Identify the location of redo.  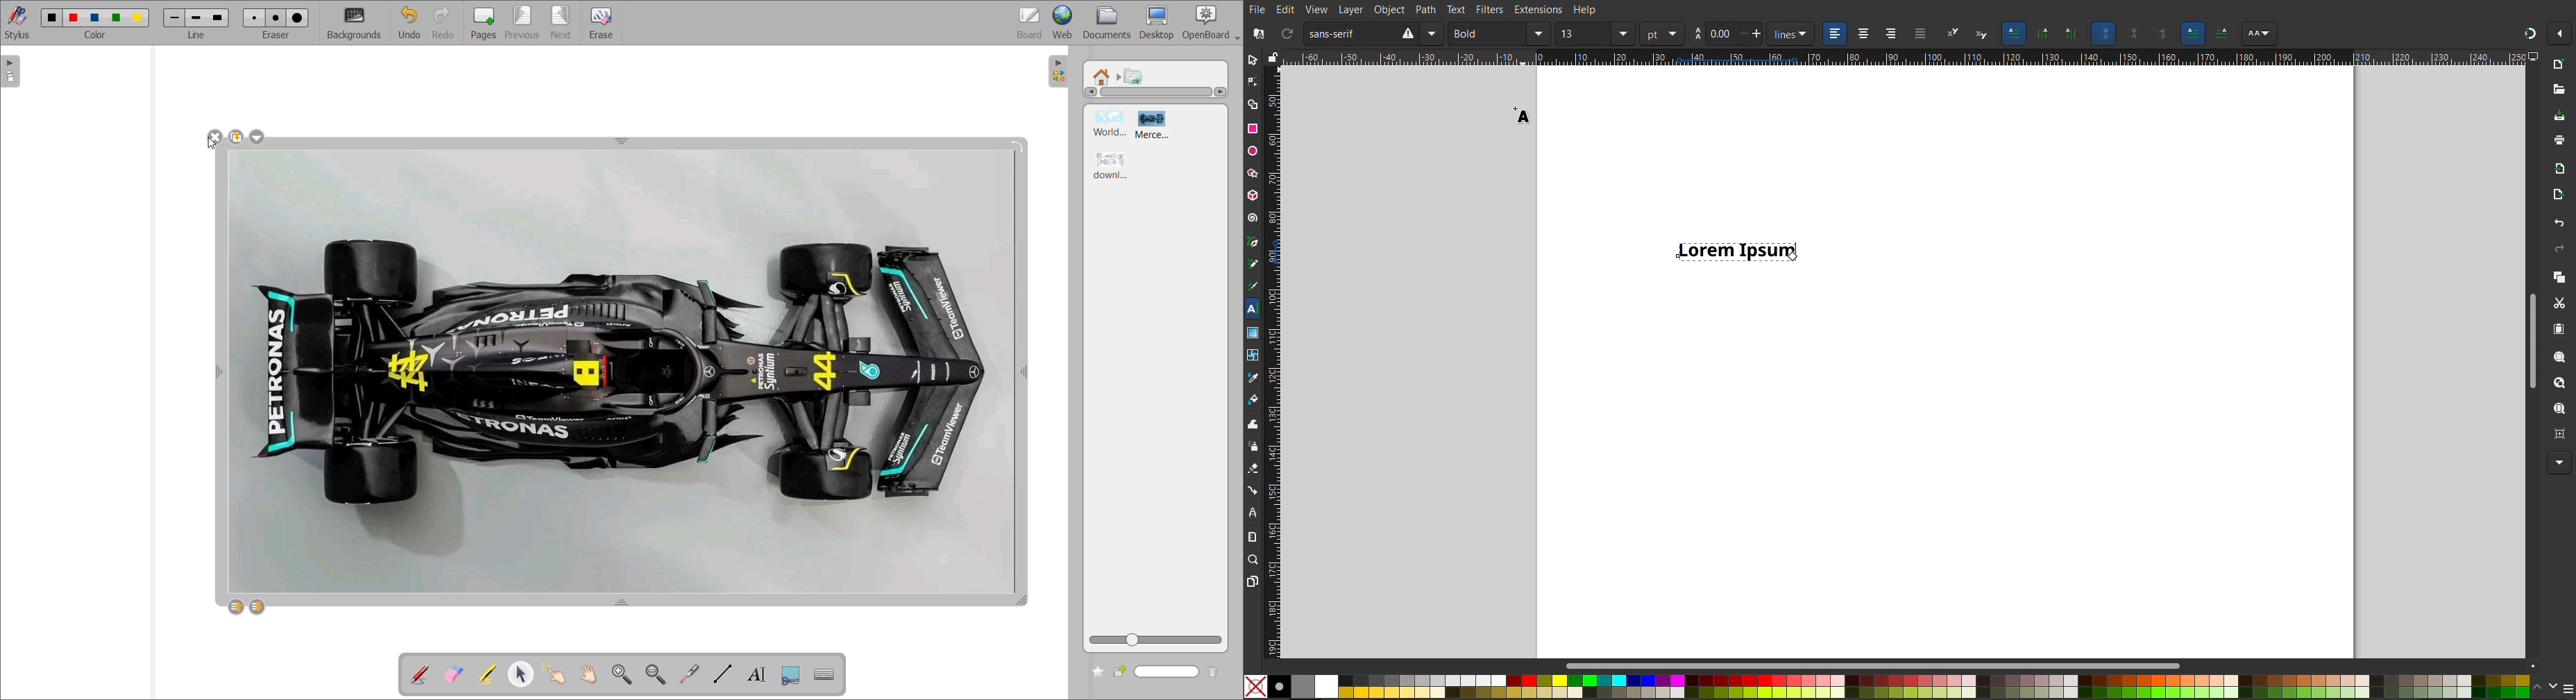
(443, 21).